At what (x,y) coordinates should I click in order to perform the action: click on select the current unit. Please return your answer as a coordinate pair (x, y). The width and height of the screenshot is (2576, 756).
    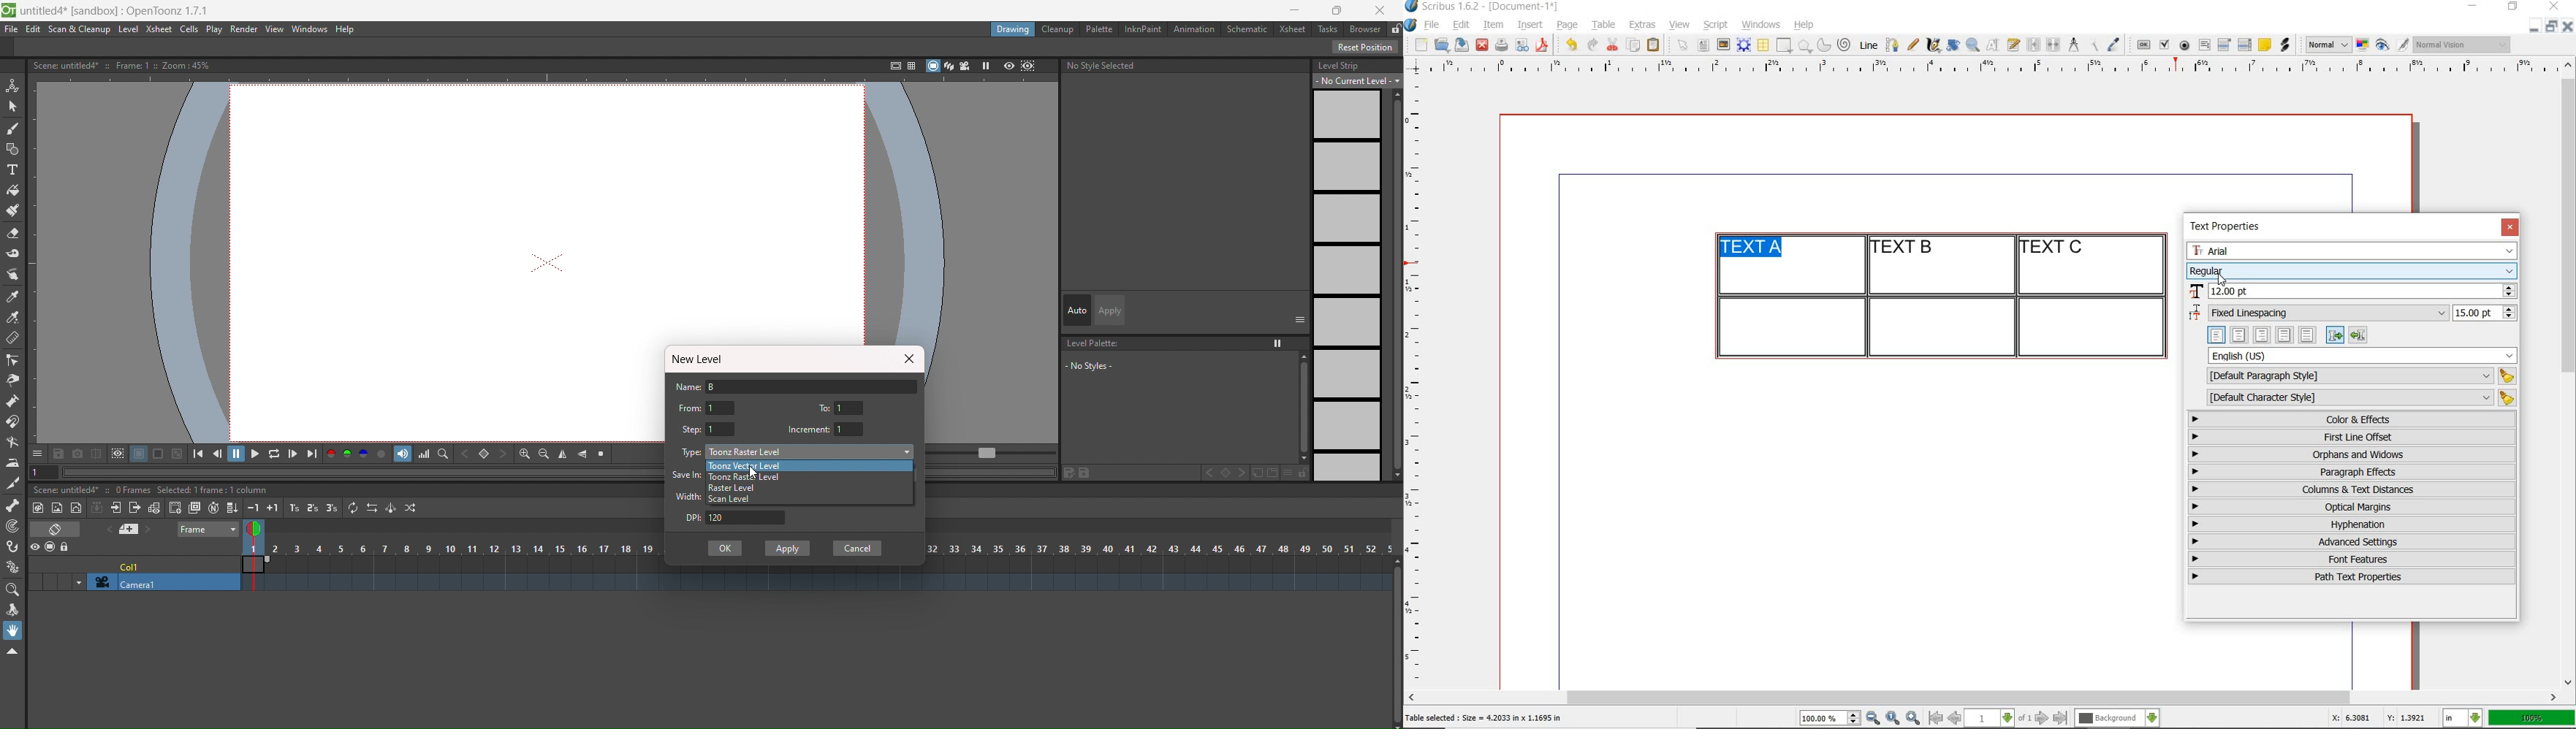
    Looking at the image, I should click on (2464, 719).